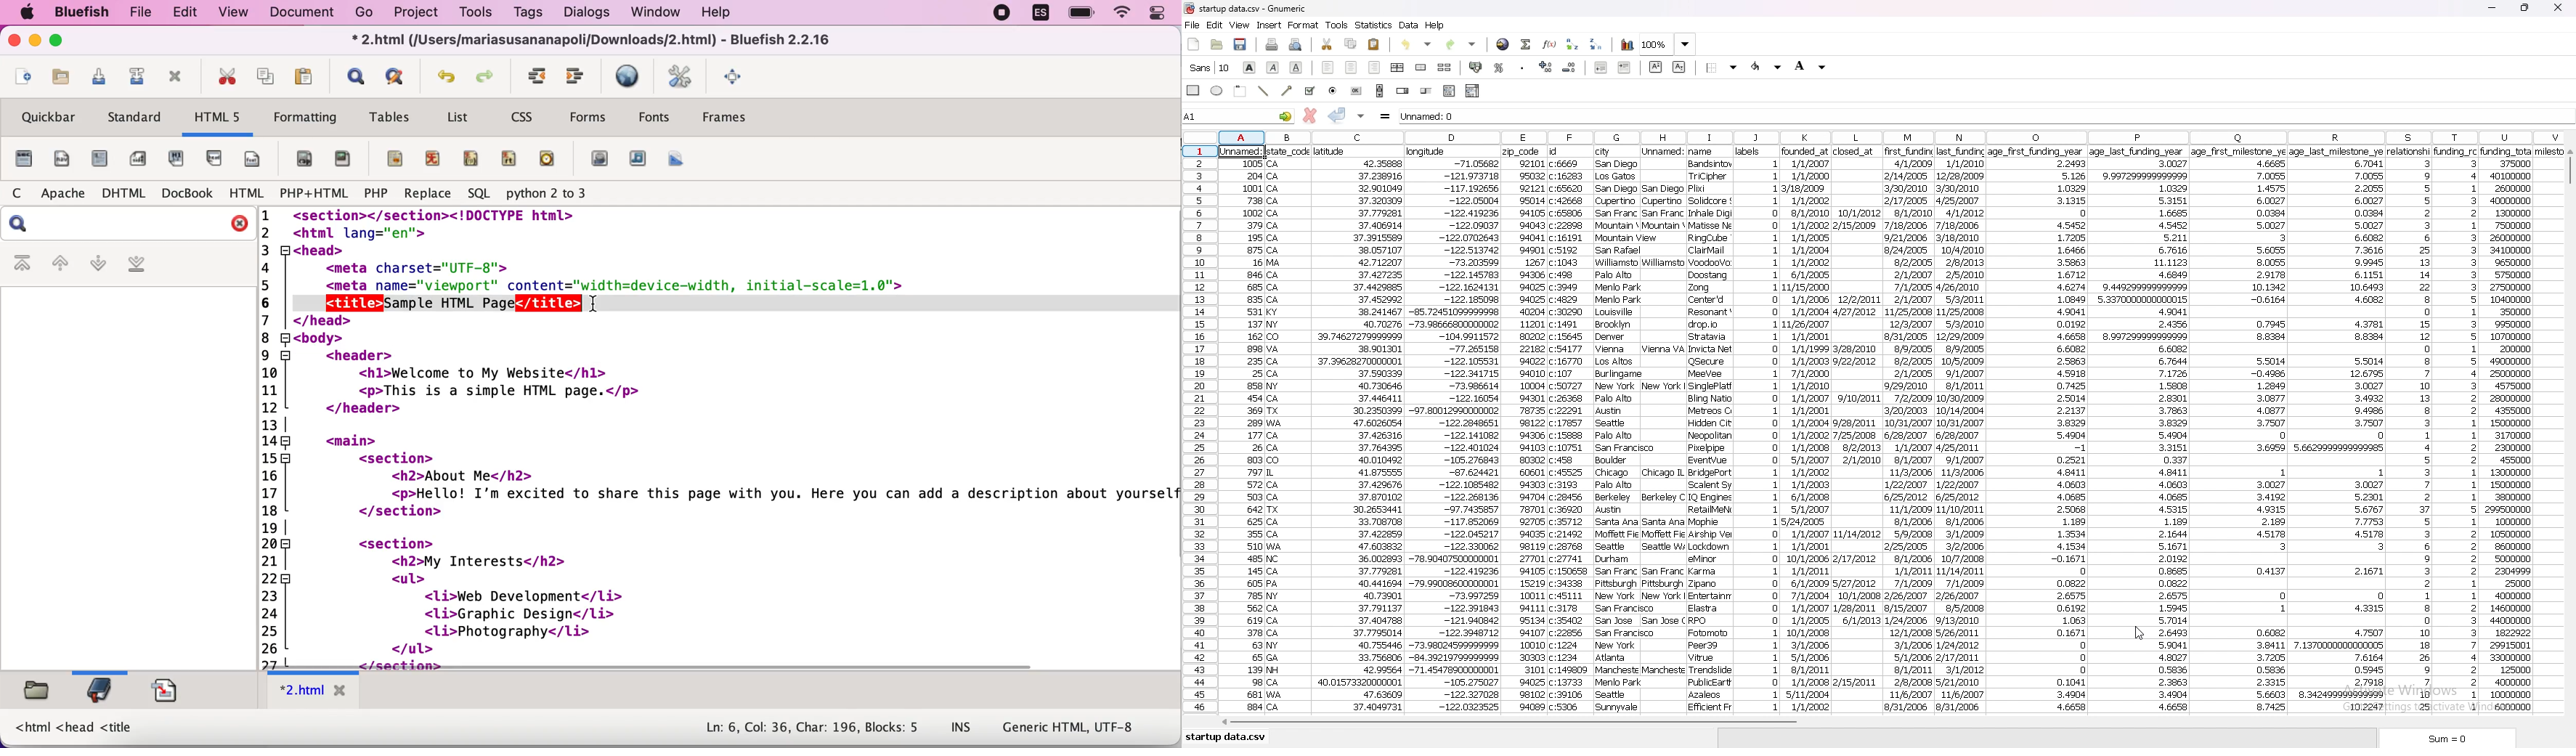 This screenshot has height=756, width=2576. I want to click on combo box, so click(1474, 91).